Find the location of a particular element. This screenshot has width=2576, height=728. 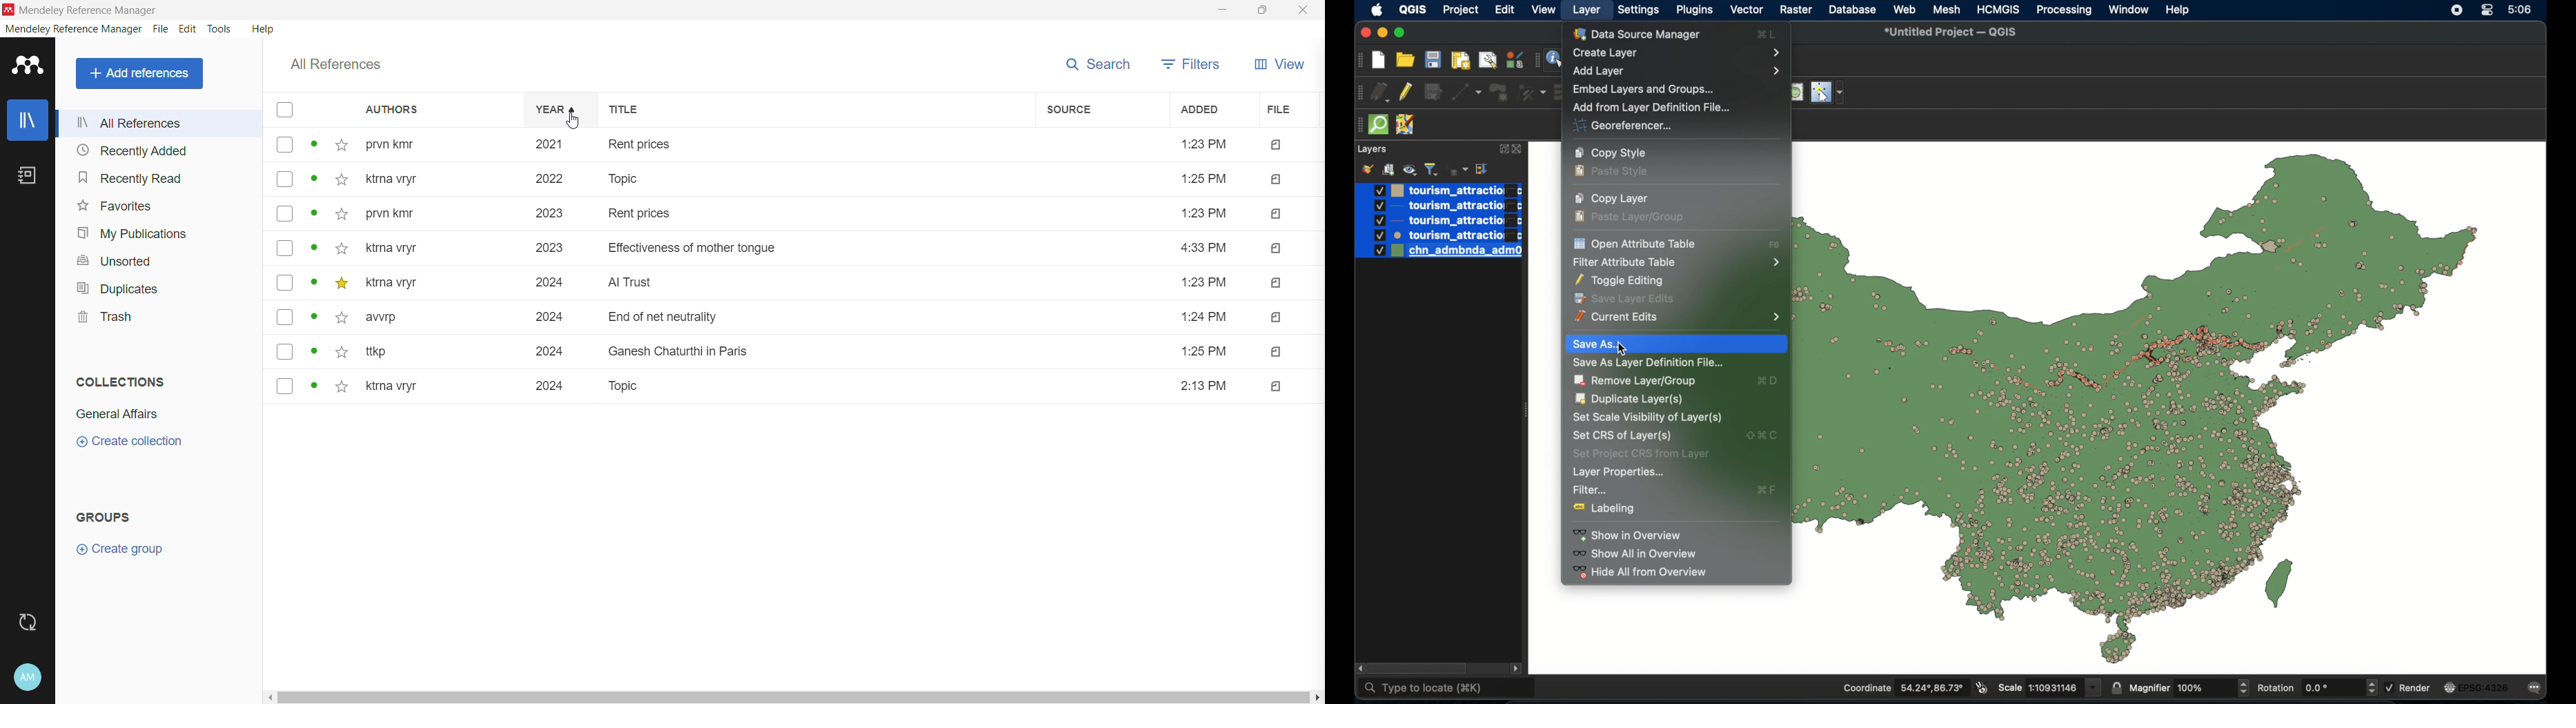

cursor is located at coordinates (573, 121).